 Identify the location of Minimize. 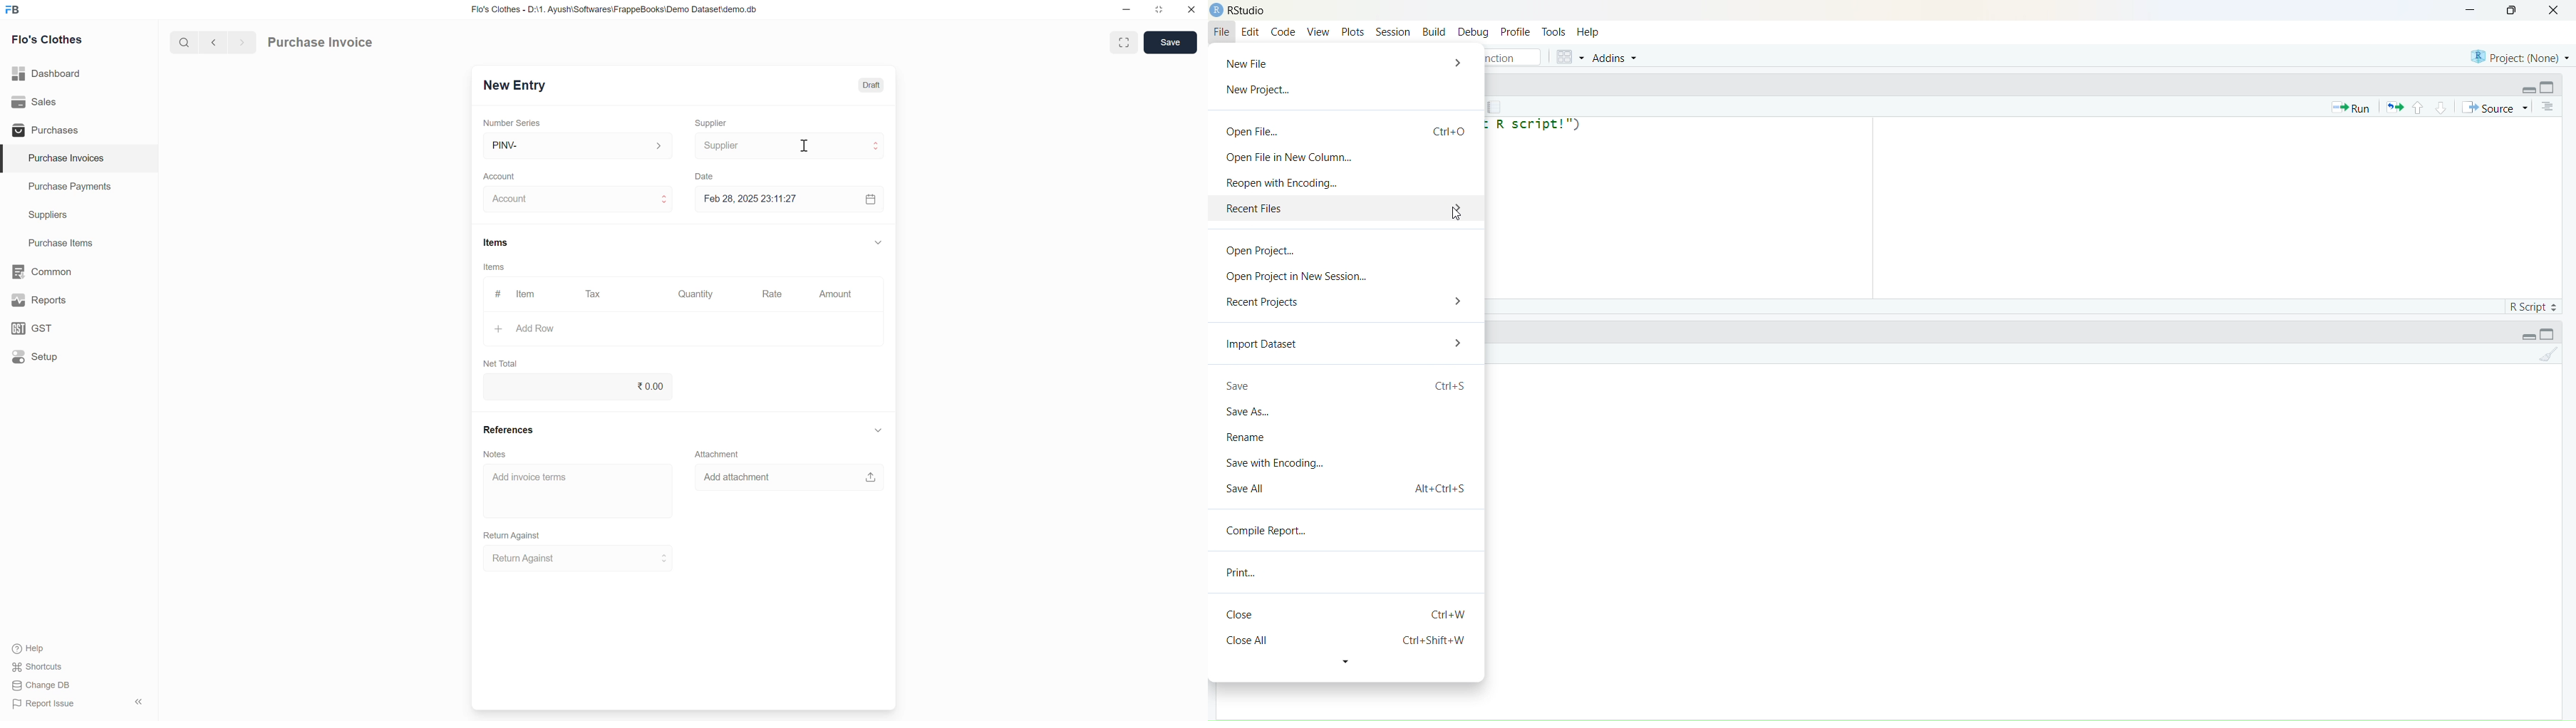
(1127, 10).